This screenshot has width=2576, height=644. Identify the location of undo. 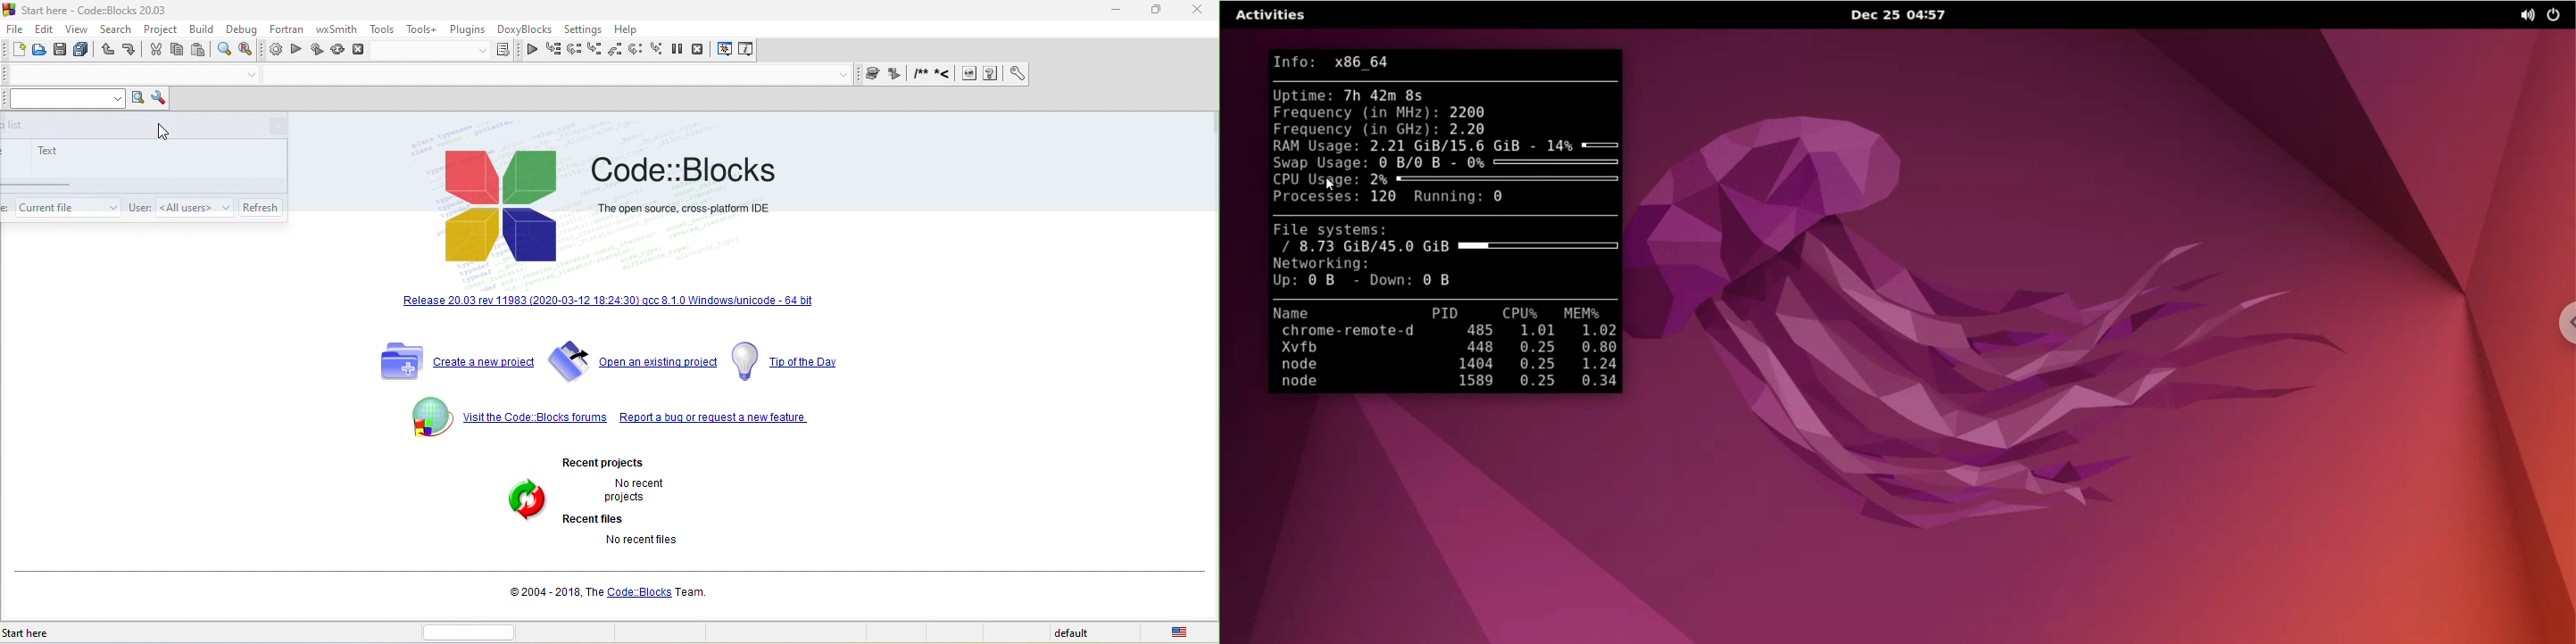
(107, 52).